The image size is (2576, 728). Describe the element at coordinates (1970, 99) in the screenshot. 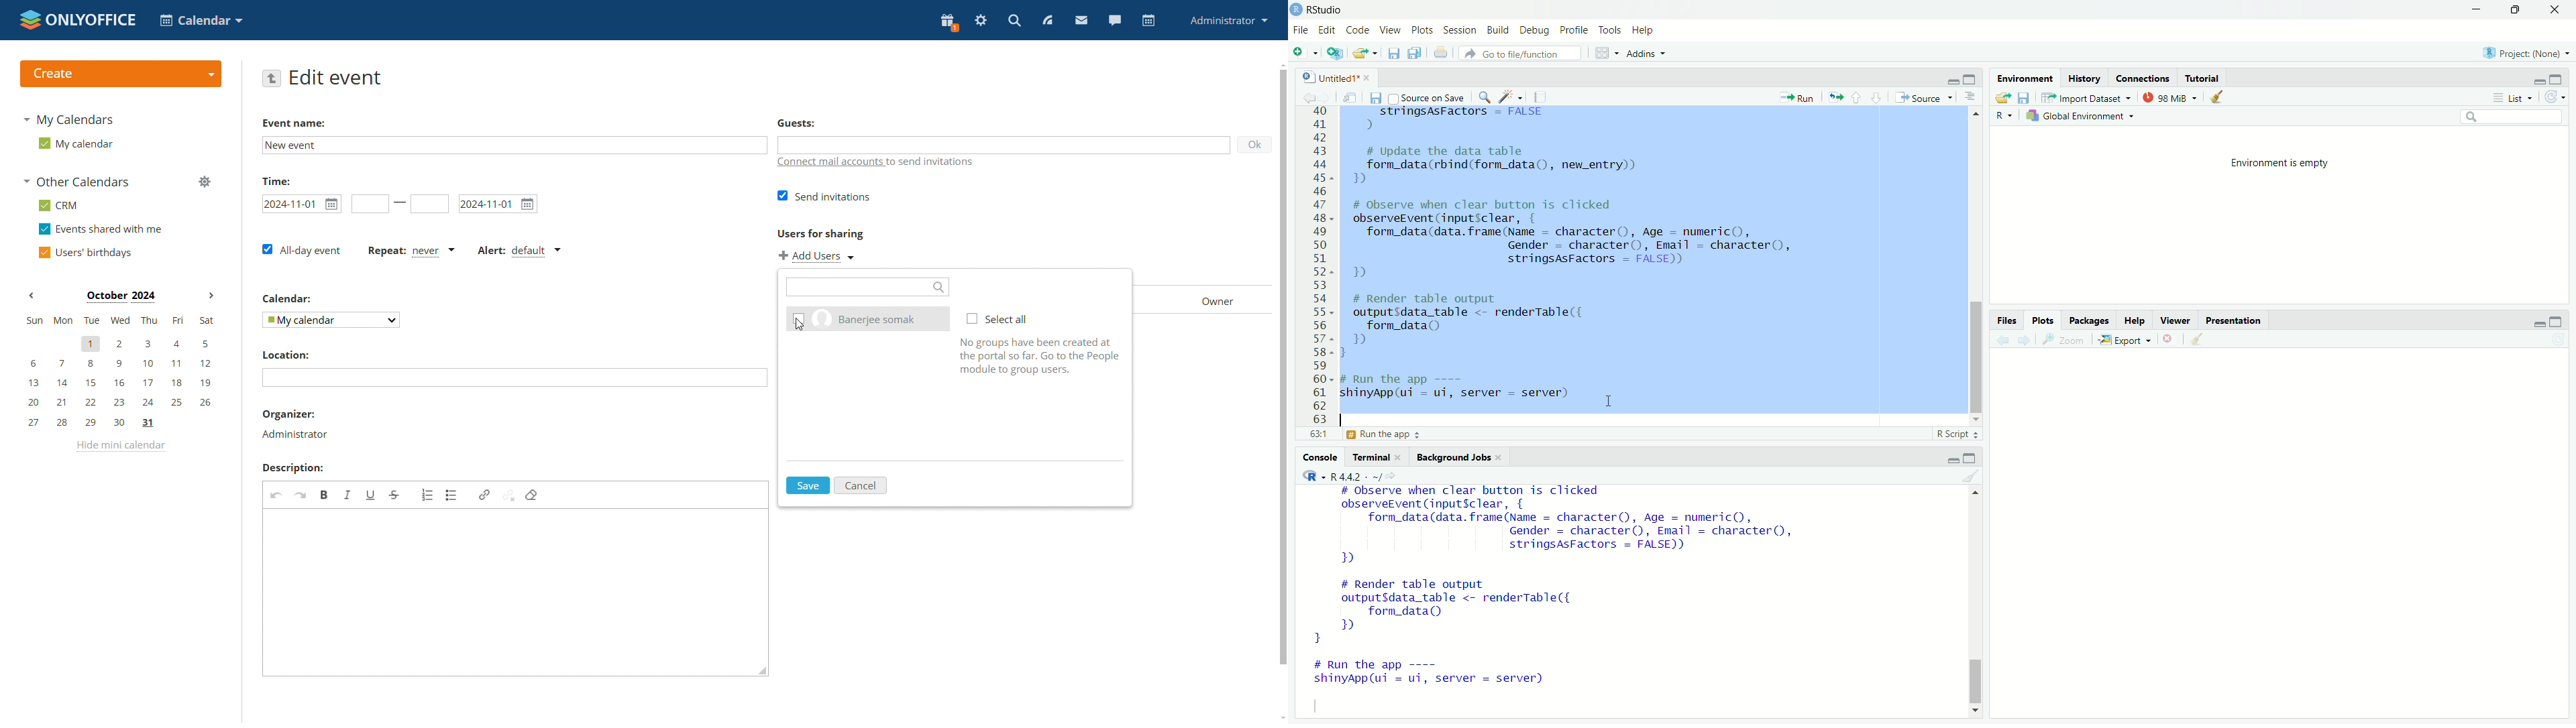

I see `show document outline` at that location.